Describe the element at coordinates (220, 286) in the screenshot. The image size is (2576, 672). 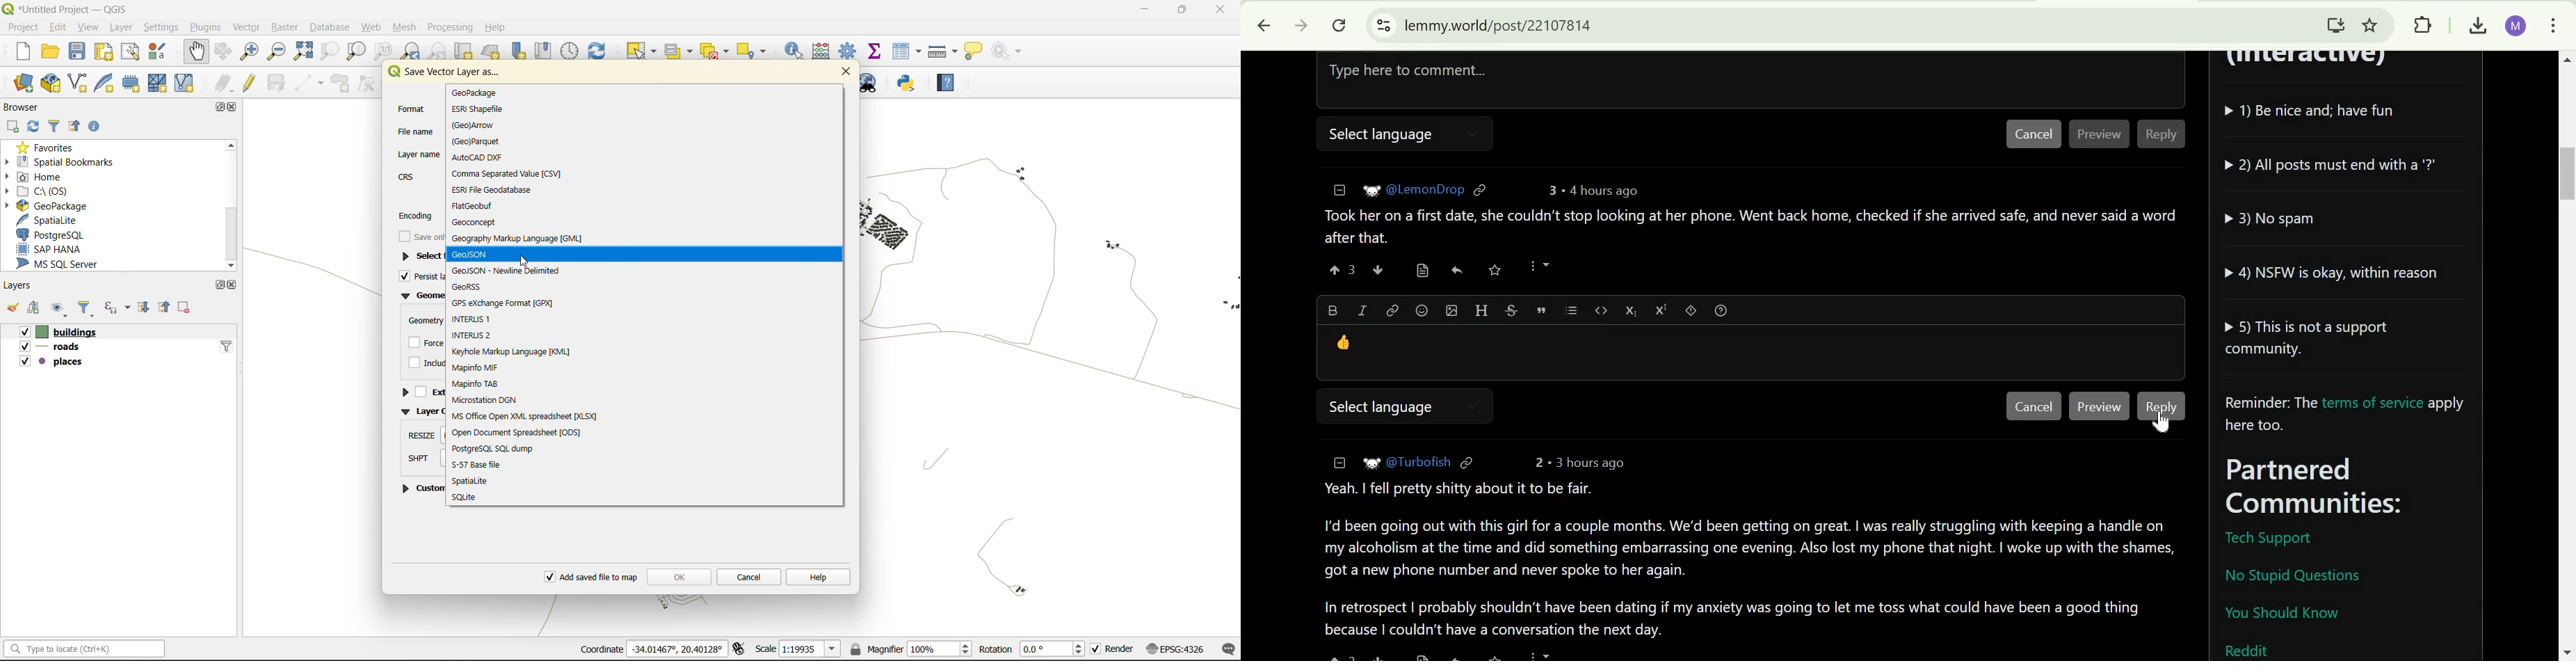
I see `maximize` at that location.